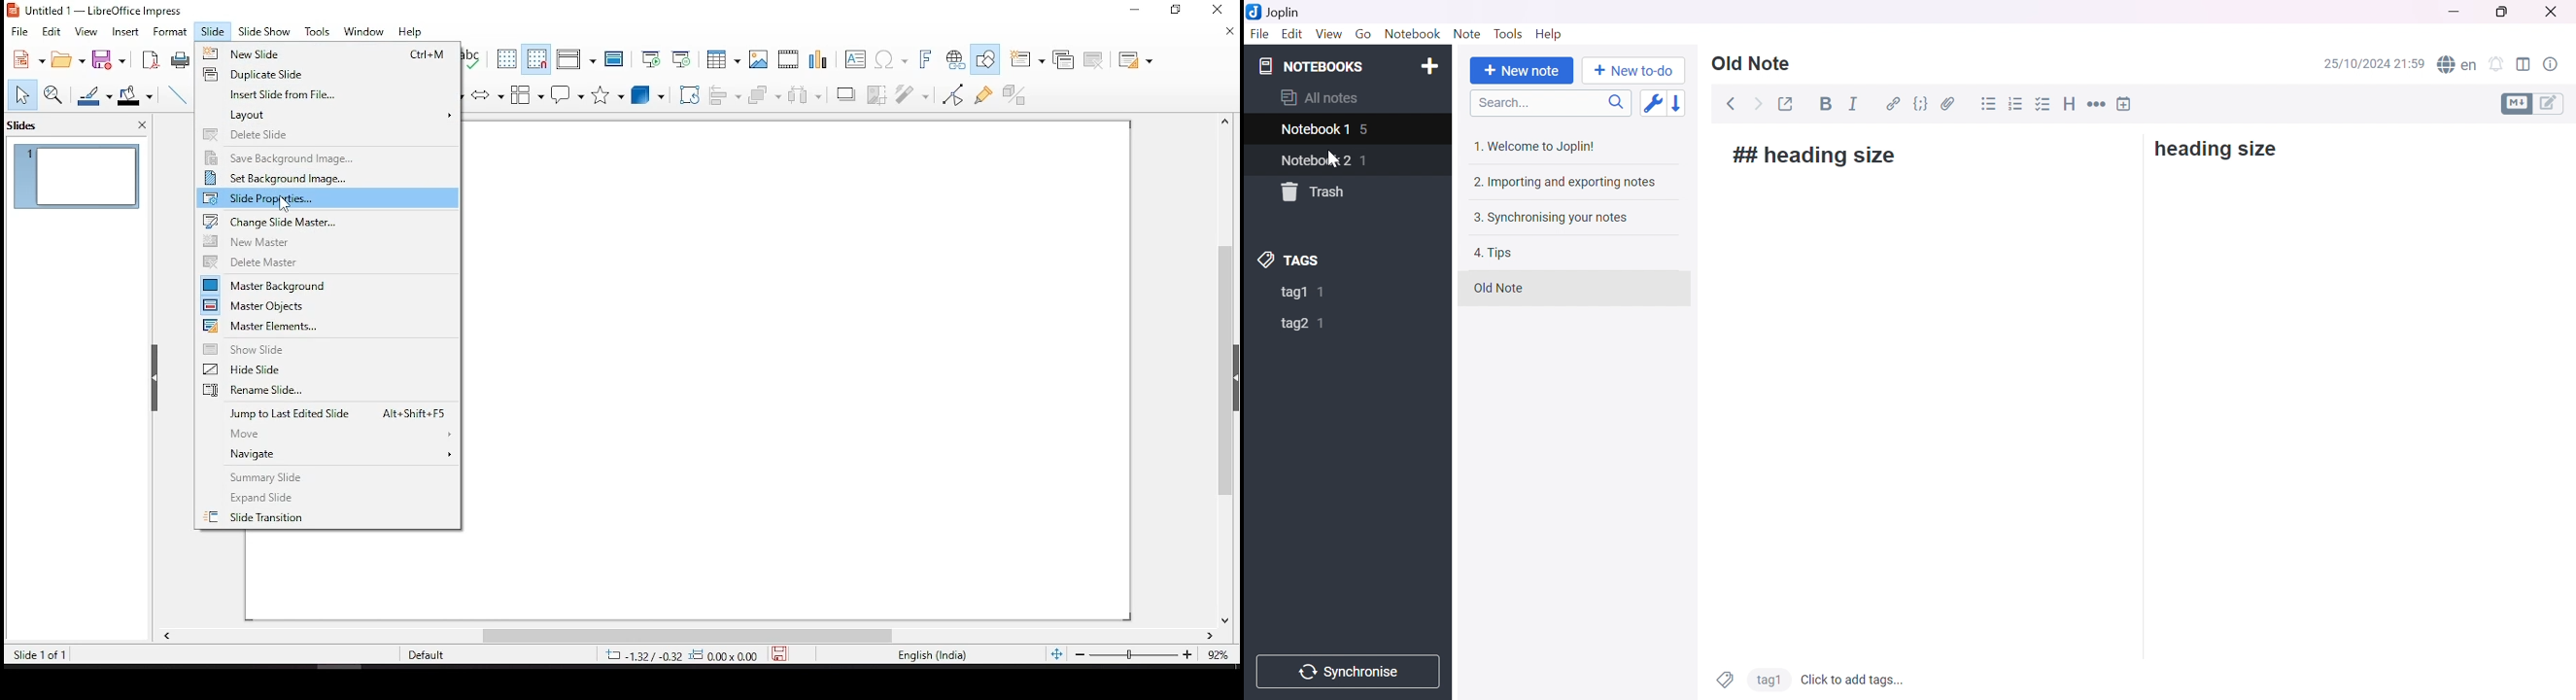 The image size is (2576, 700). Describe the element at coordinates (214, 31) in the screenshot. I see `slide` at that location.